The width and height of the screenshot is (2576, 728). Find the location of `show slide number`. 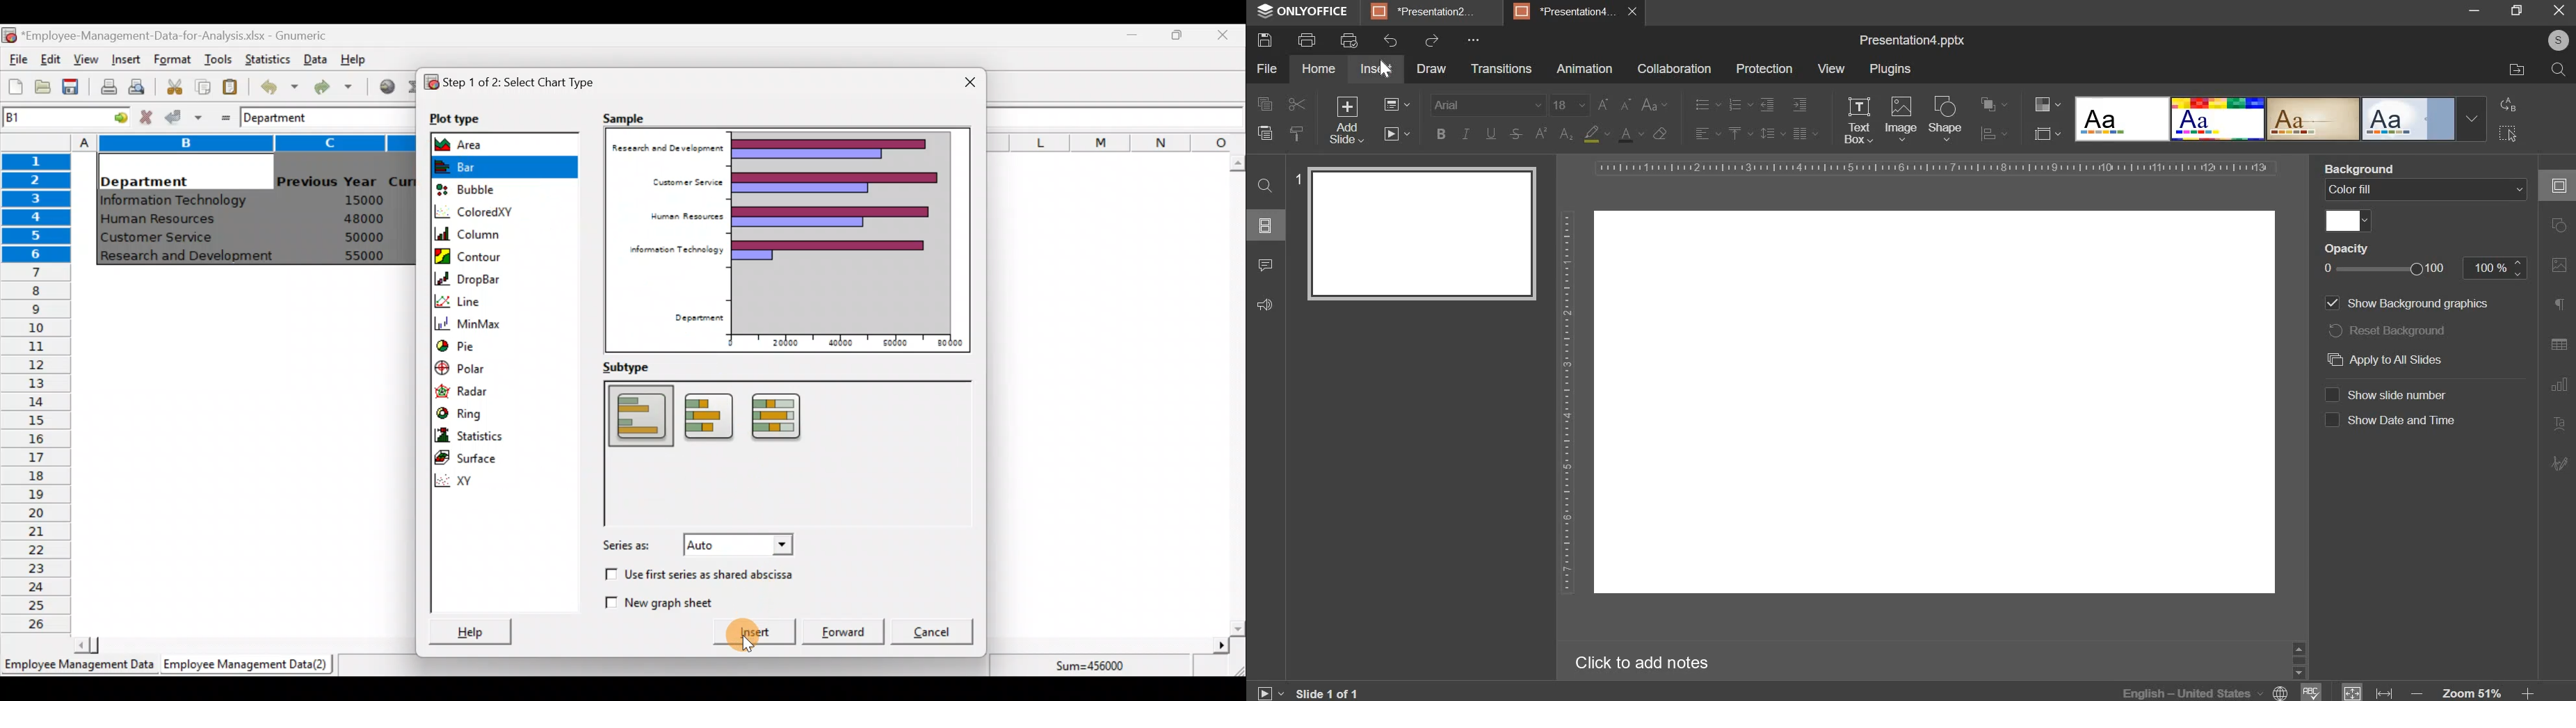

show slide number is located at coordinates (2385, 394).